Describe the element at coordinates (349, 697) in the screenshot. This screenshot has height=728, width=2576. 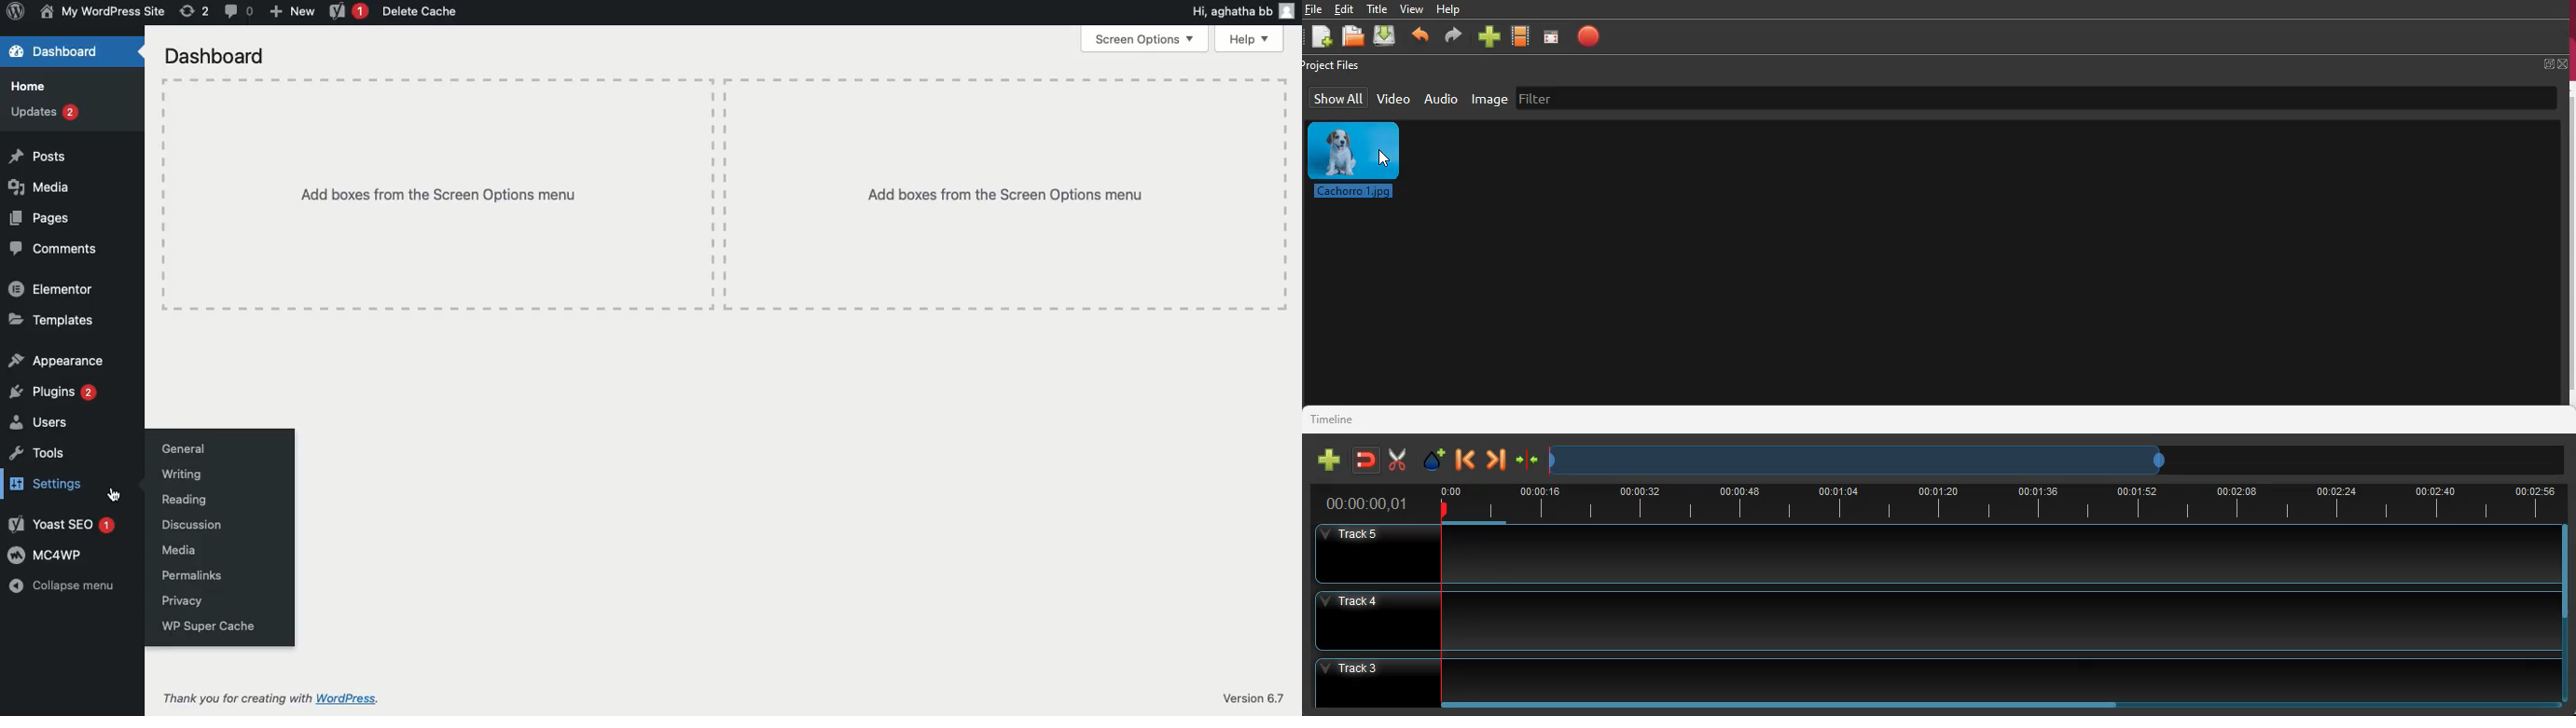
I see `WordPress.` at that location.